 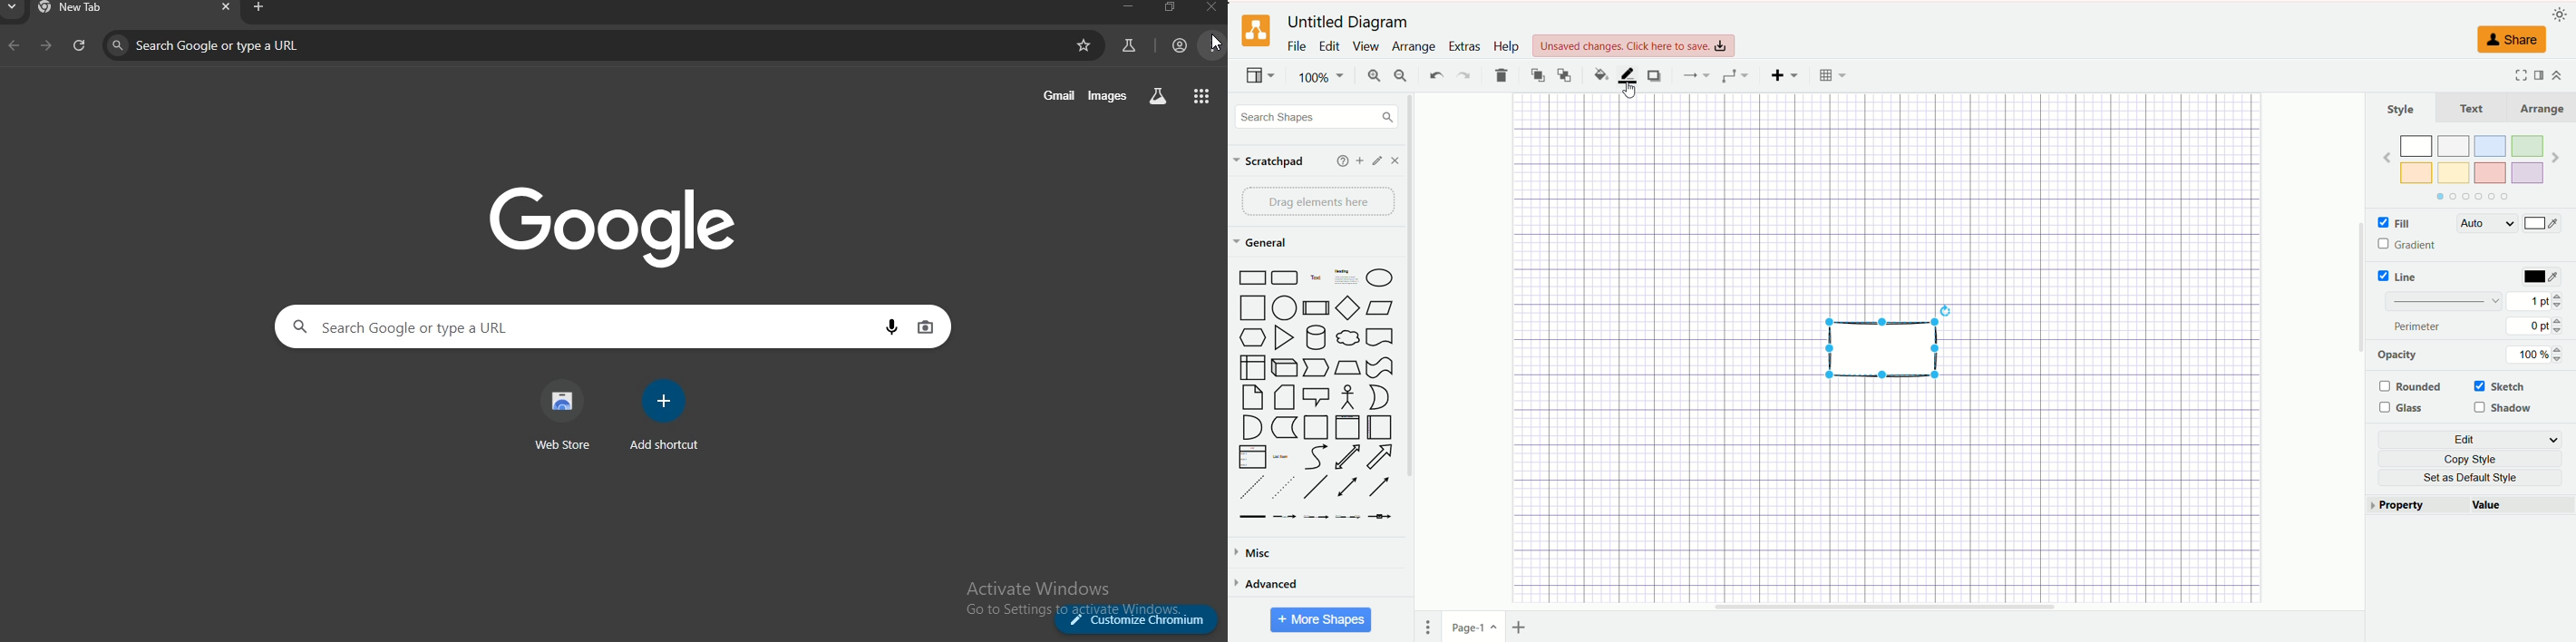 What do you see at coordinates (1630, 91) in the screenshot?
I see `cursor` at bounding box center [1630, 91].